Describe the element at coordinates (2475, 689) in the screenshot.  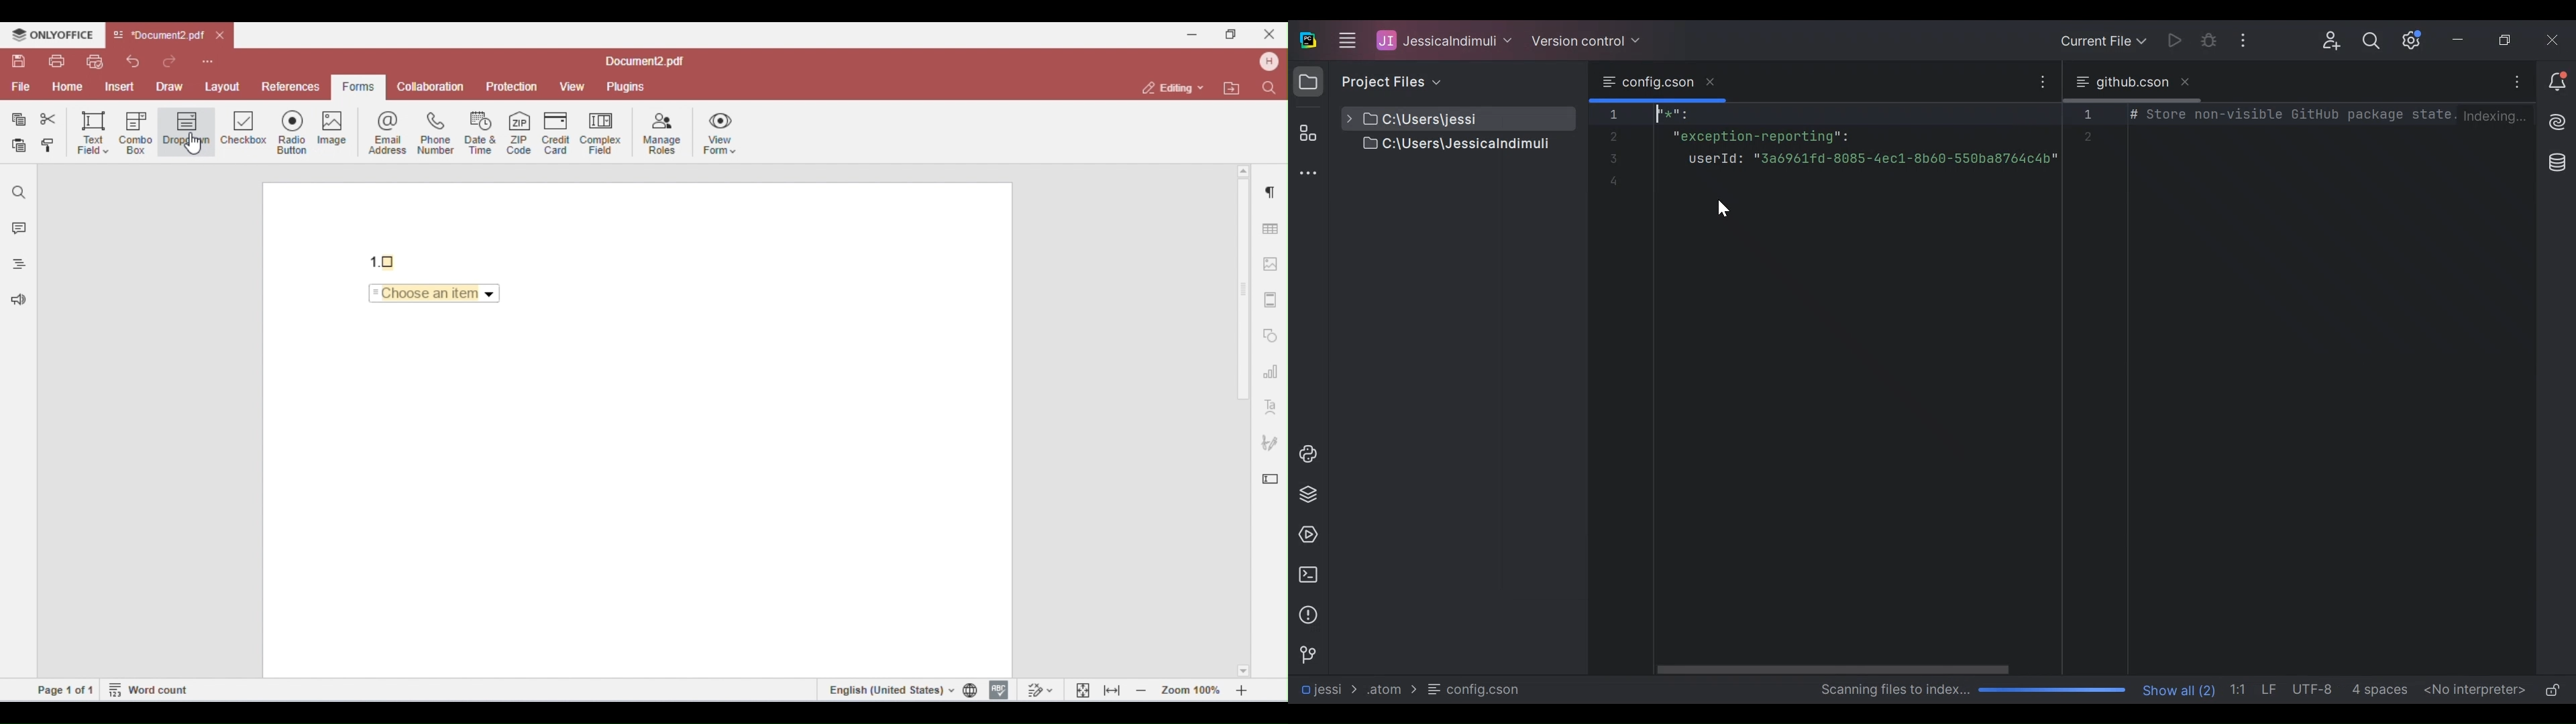
I see `No interpreters` at that location.